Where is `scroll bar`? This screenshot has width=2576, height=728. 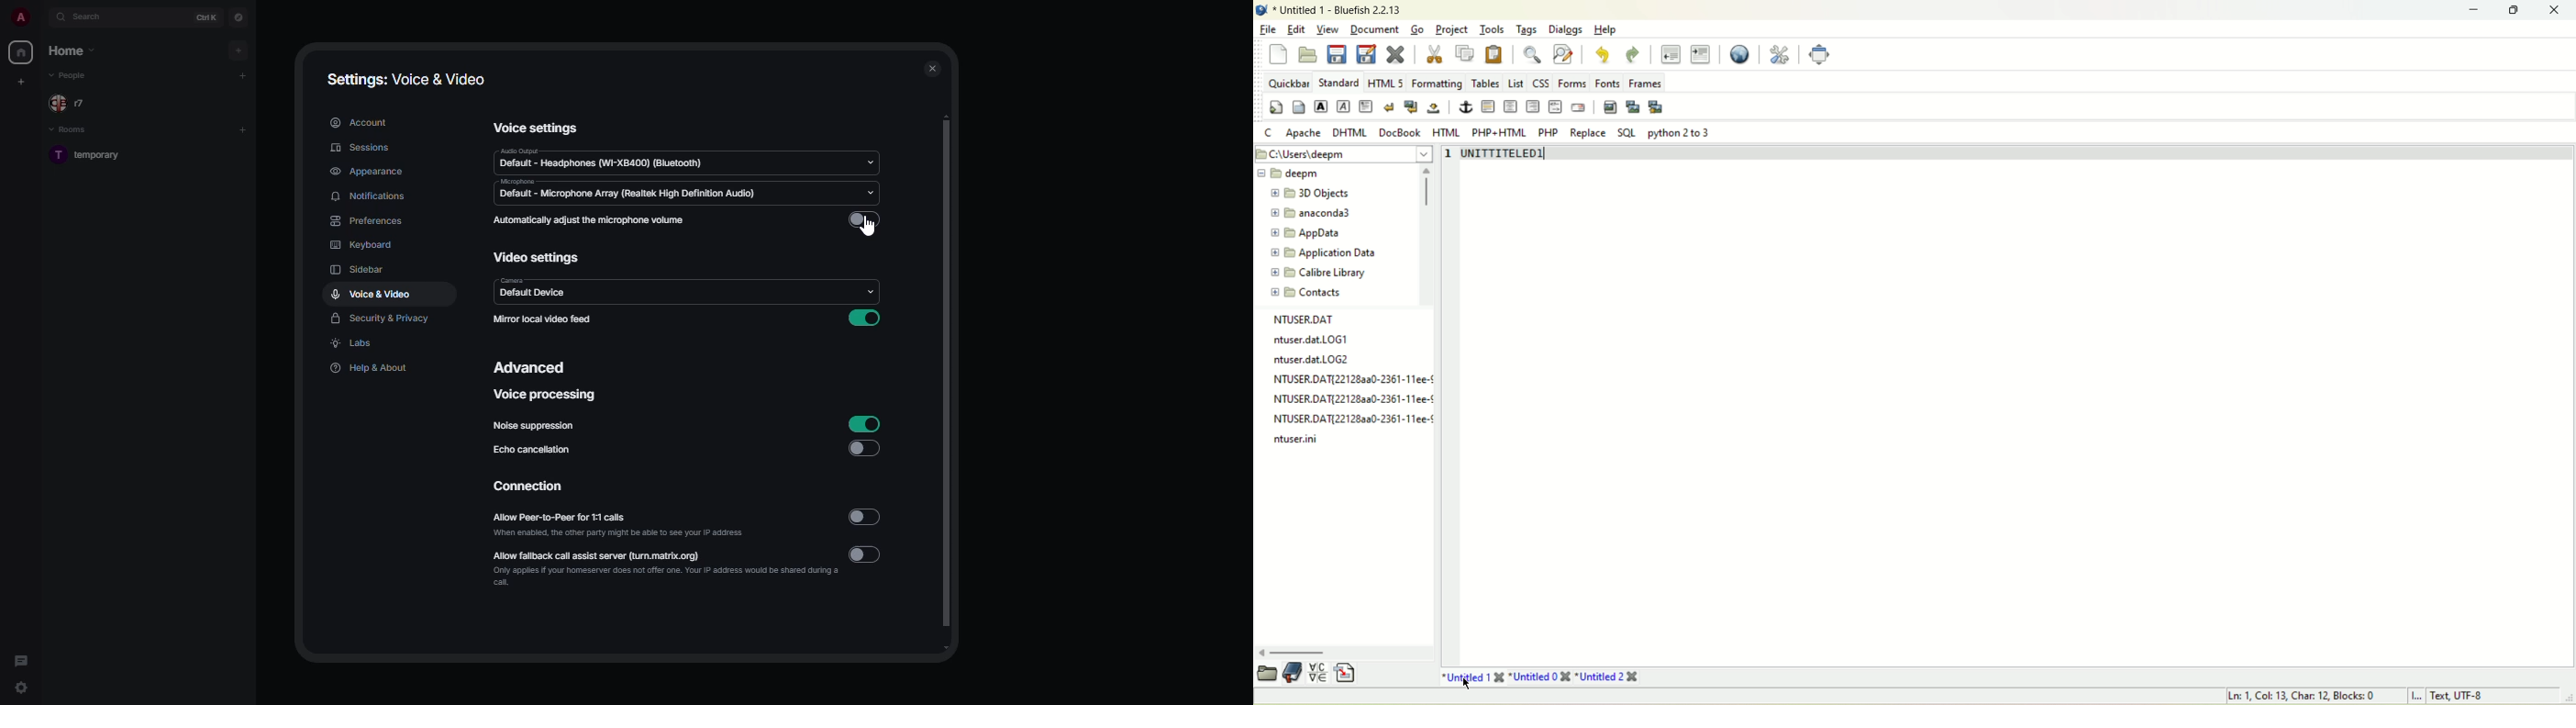 scroll bar is located at coordinates (1314, 649).